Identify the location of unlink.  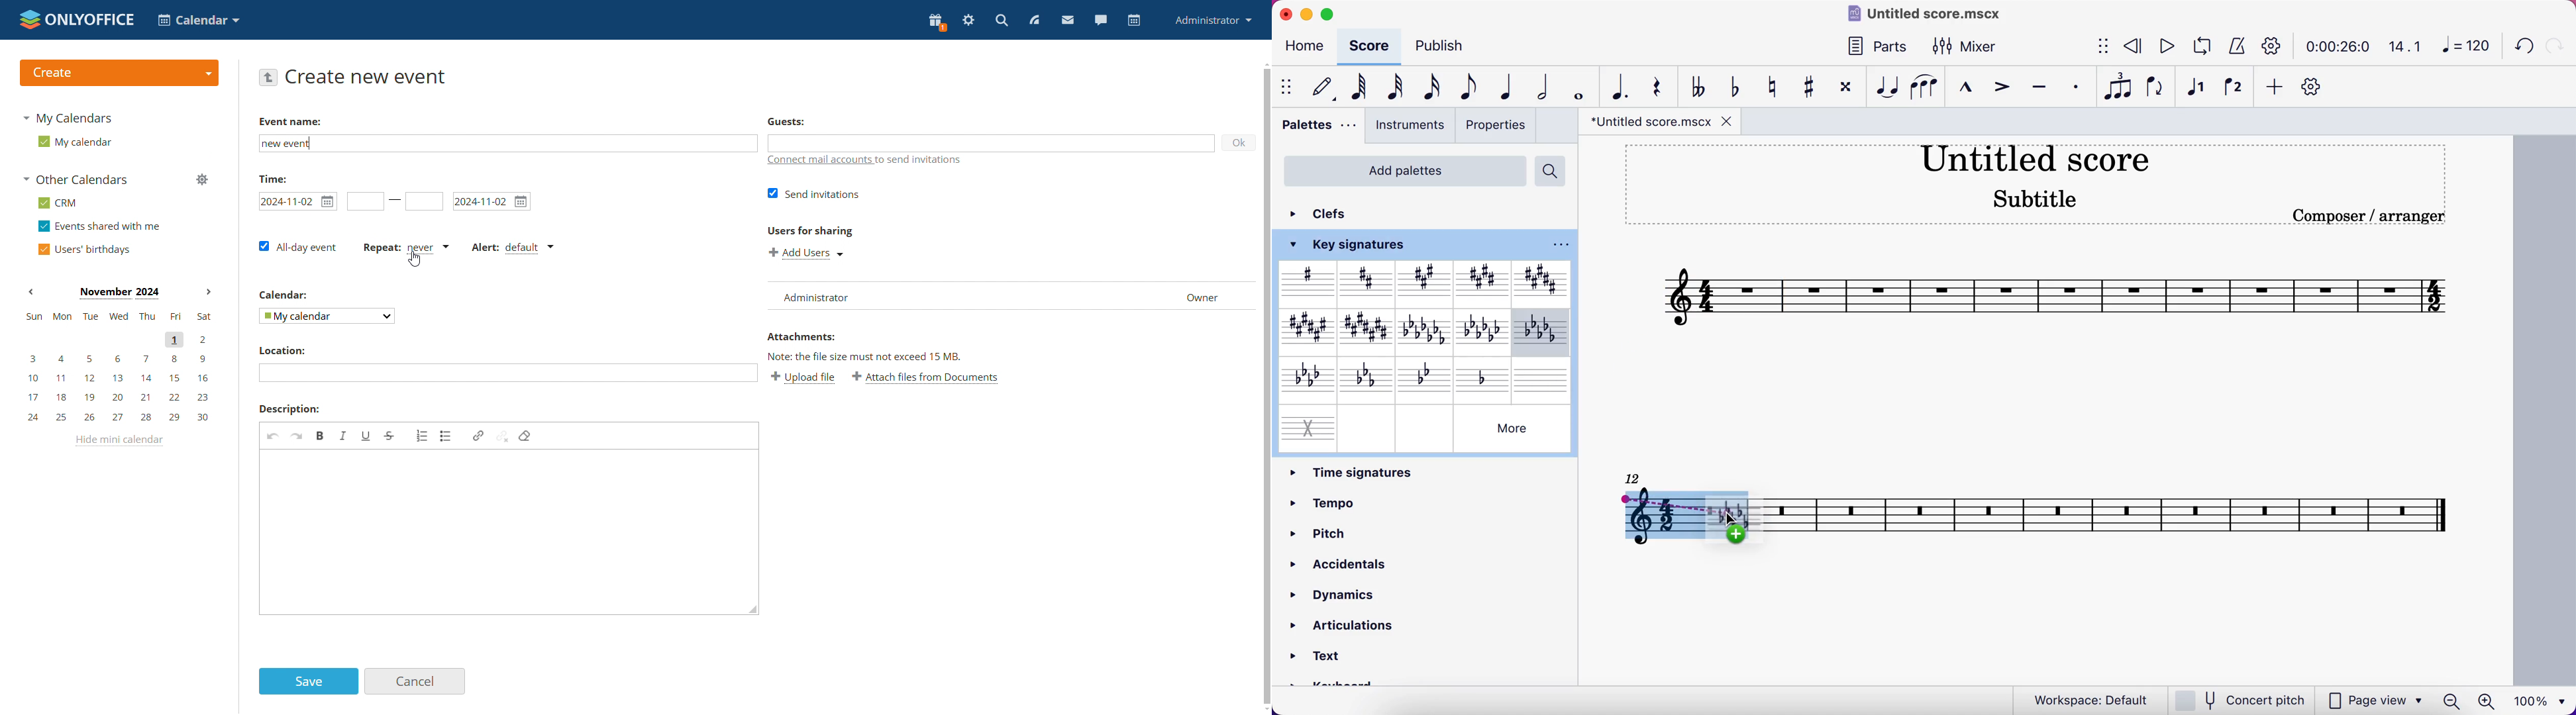
(503, 436).